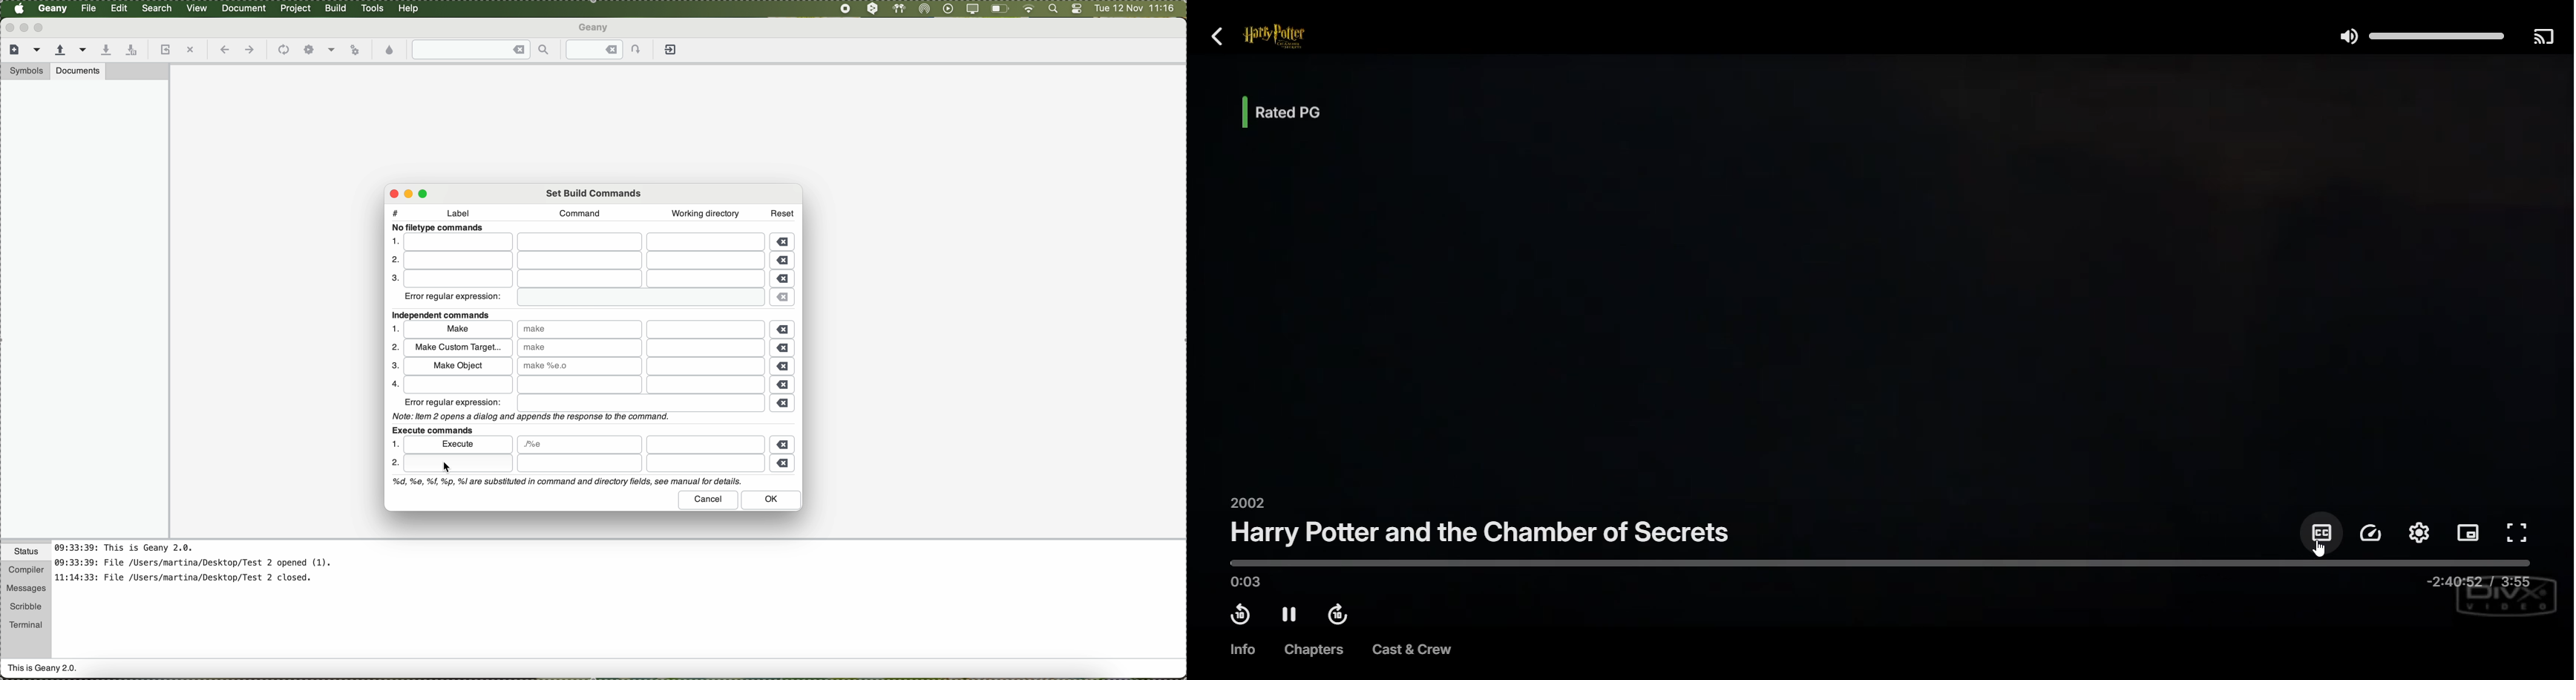  Describe the element at coordinates (640, 464) in the screenshot. I see `file` at that location.